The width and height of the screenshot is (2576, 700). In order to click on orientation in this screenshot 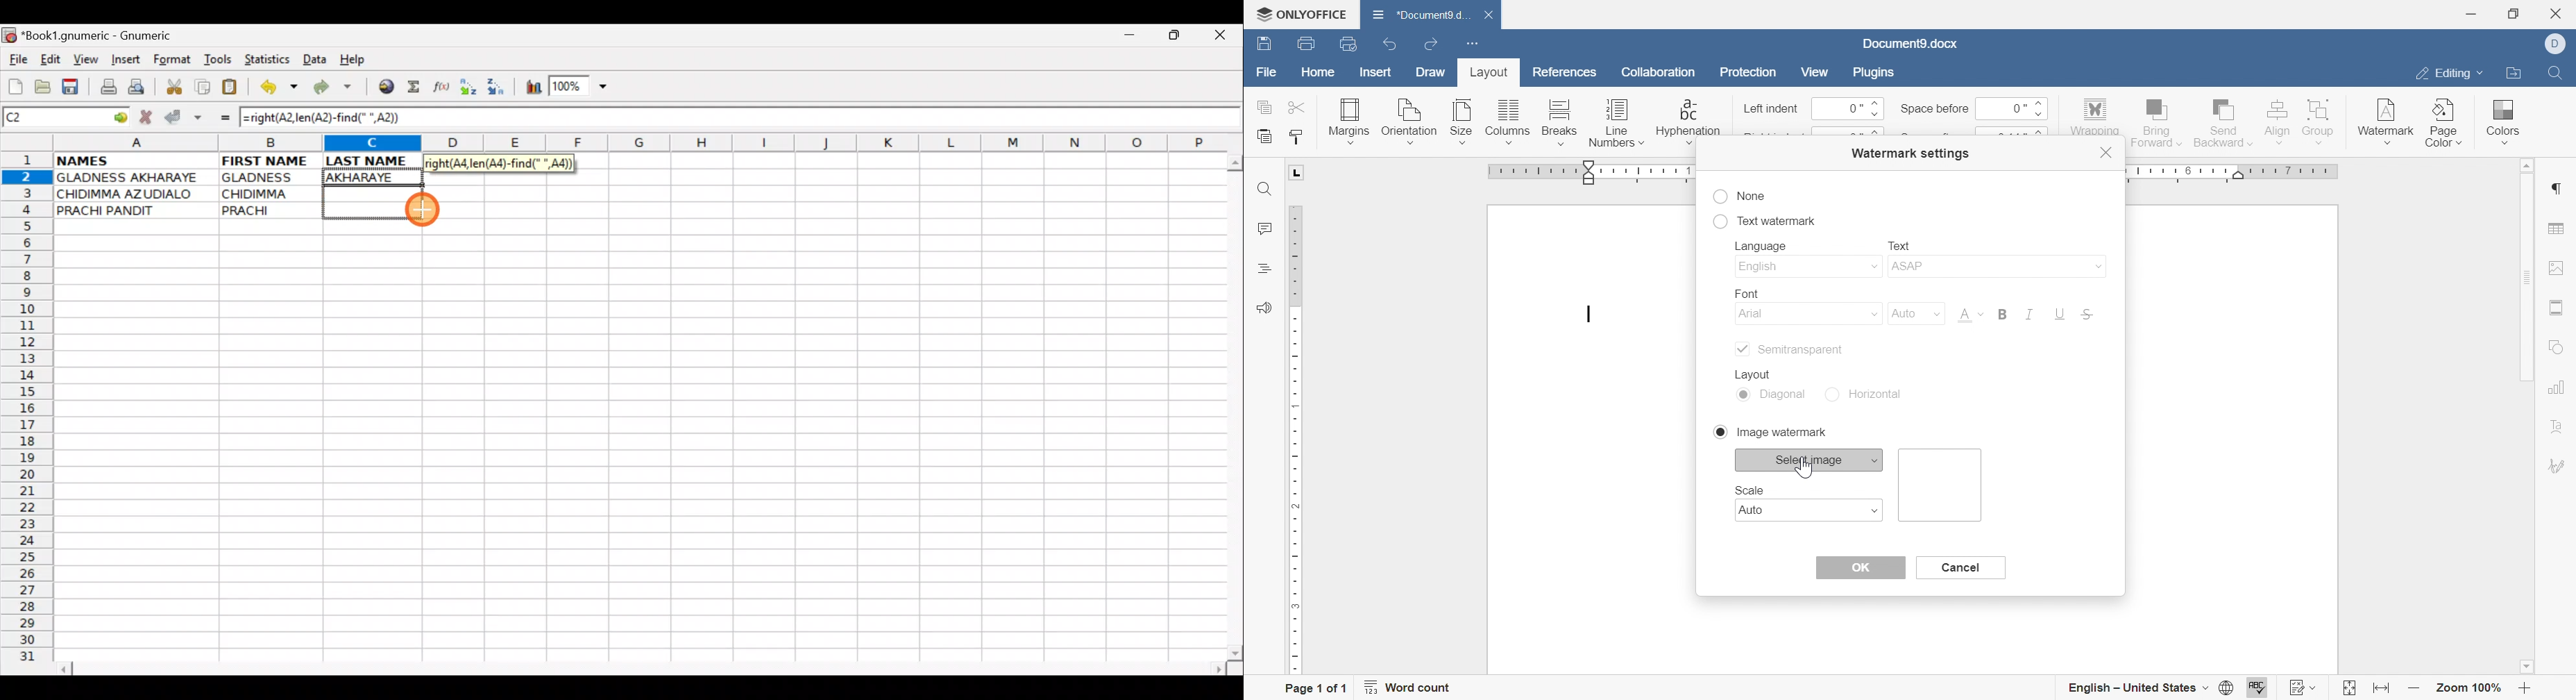, I will do `click(1409, 122)`.